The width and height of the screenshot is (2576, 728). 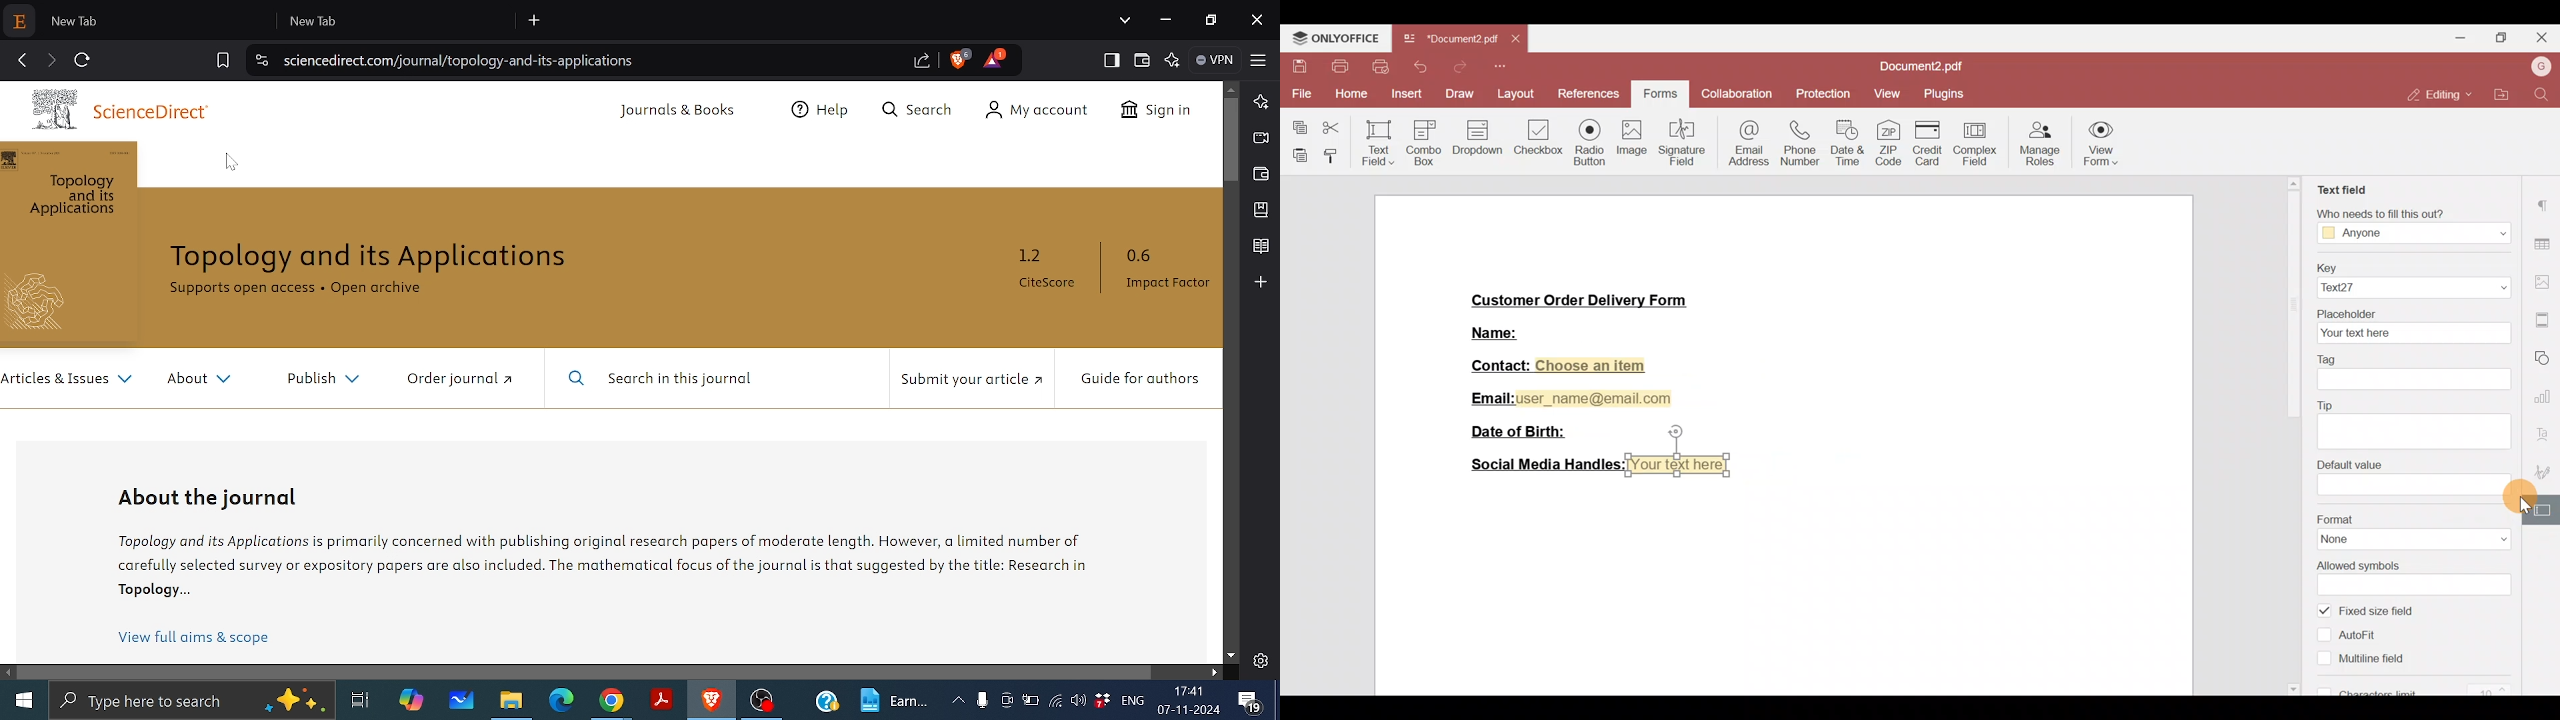 I want to click on Key, so click(x=2407, y=279).